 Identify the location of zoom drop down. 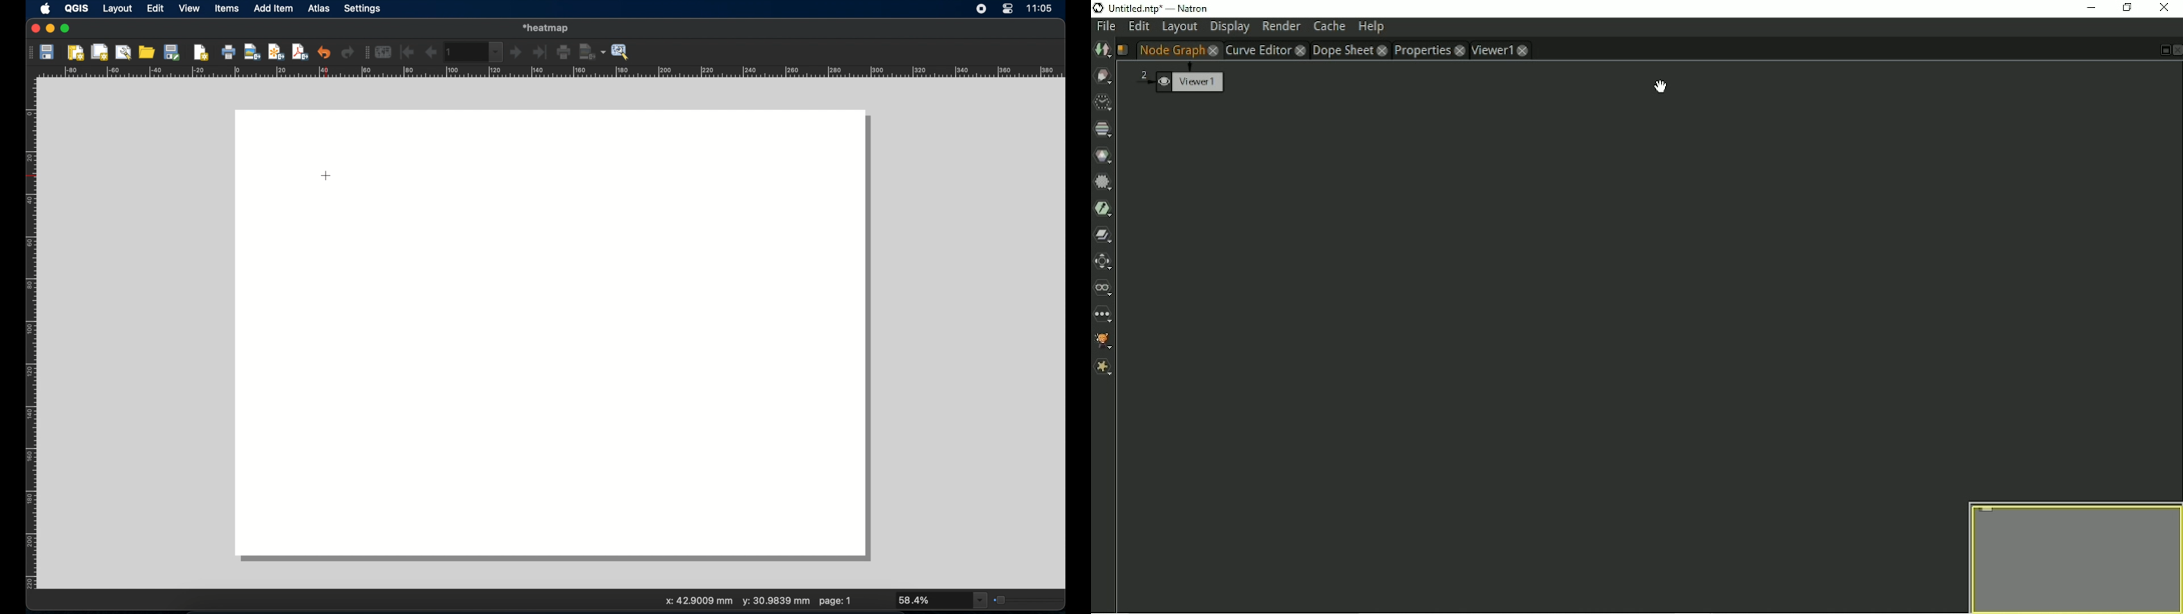
(943, 600).